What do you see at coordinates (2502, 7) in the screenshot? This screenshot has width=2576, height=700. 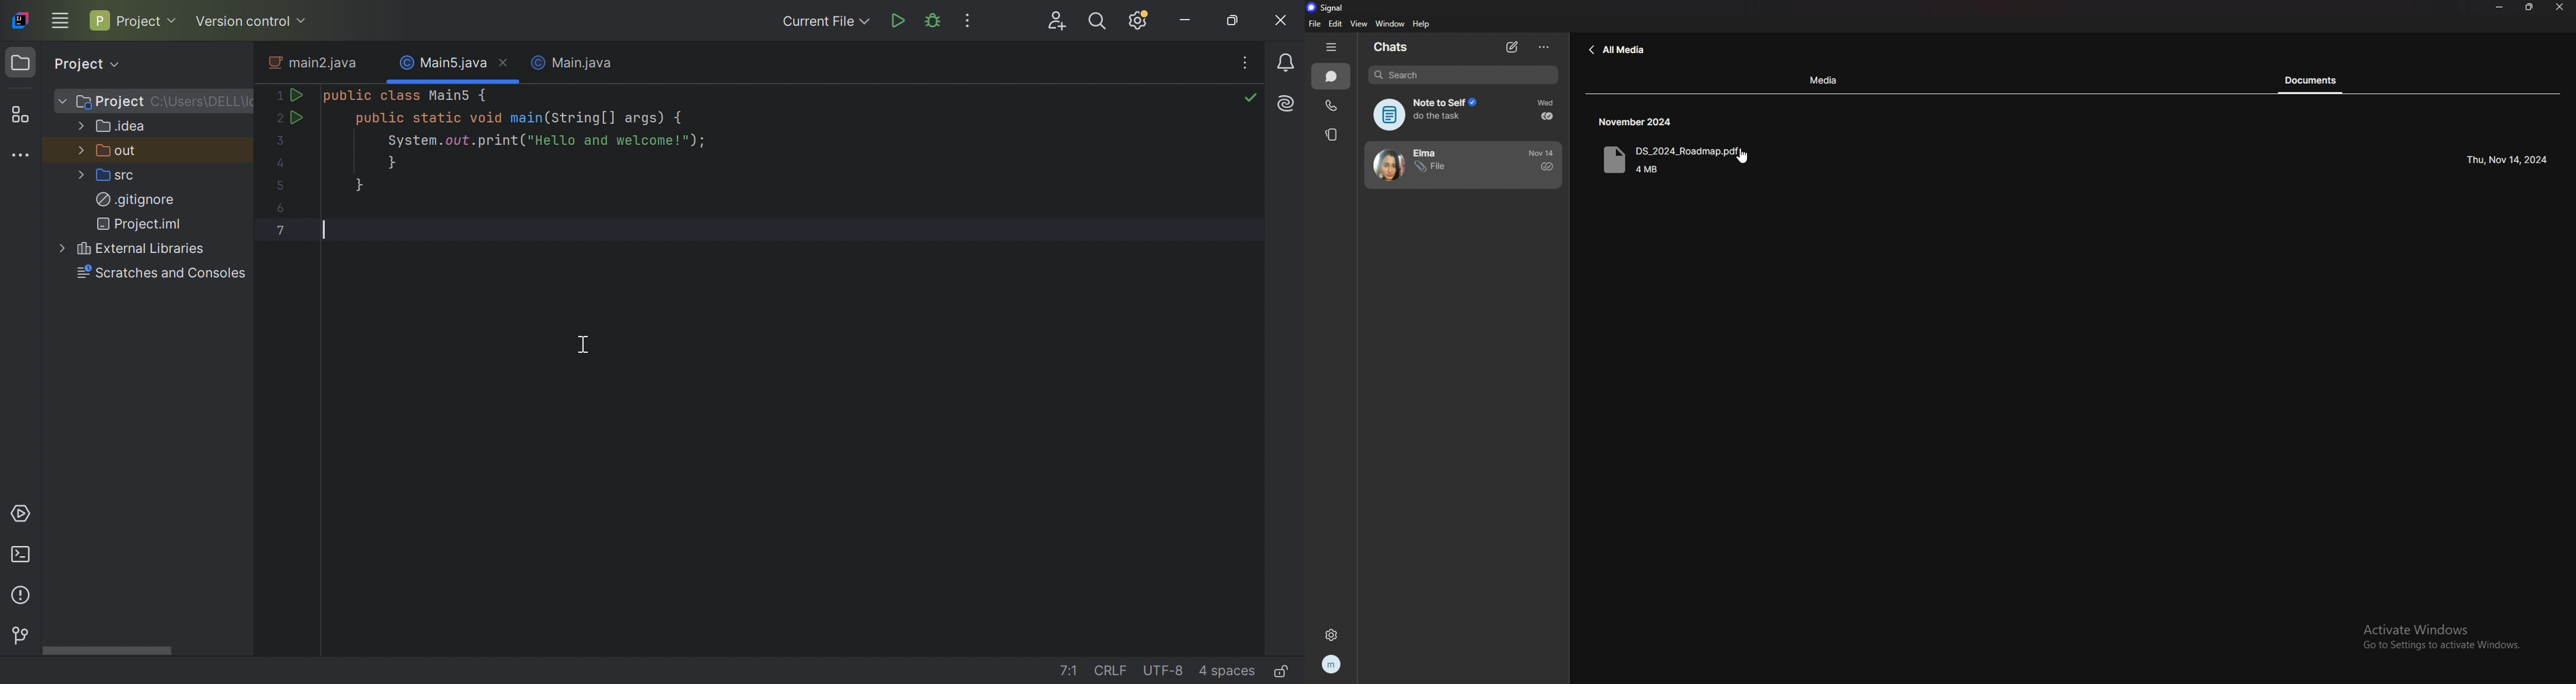 I see `minimize` at bounding box center [2502, 7].